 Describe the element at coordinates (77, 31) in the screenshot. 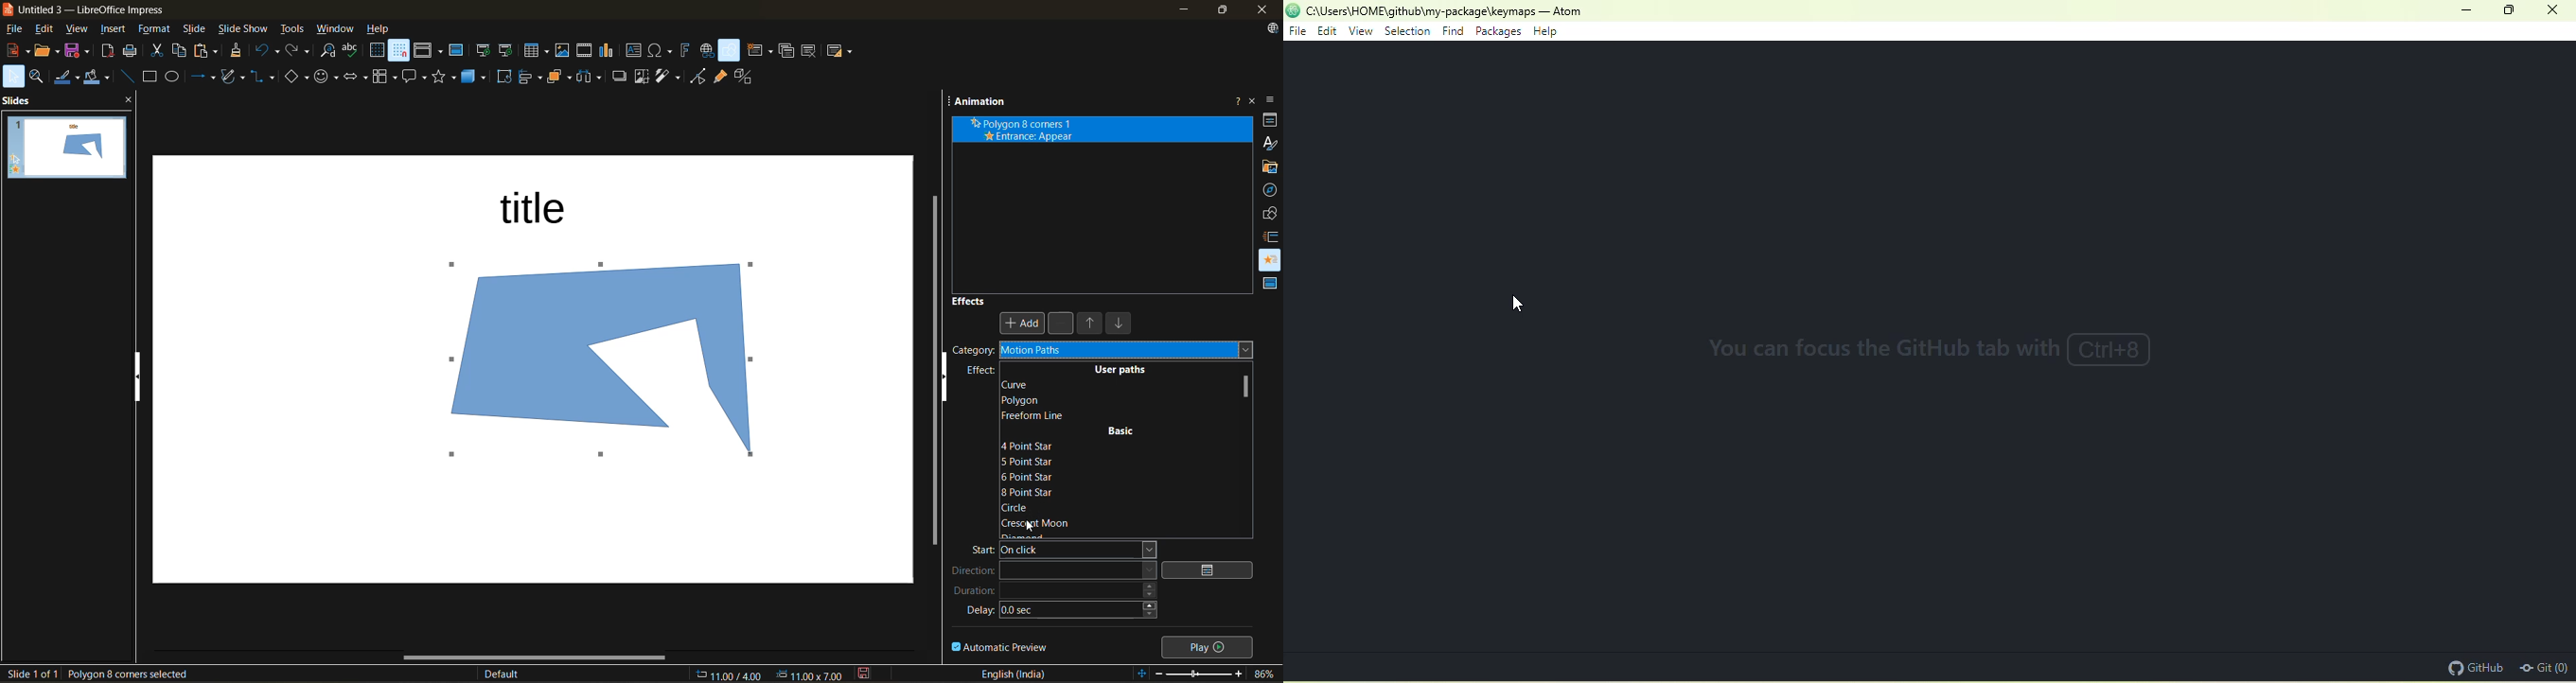

I see `view` at that location.